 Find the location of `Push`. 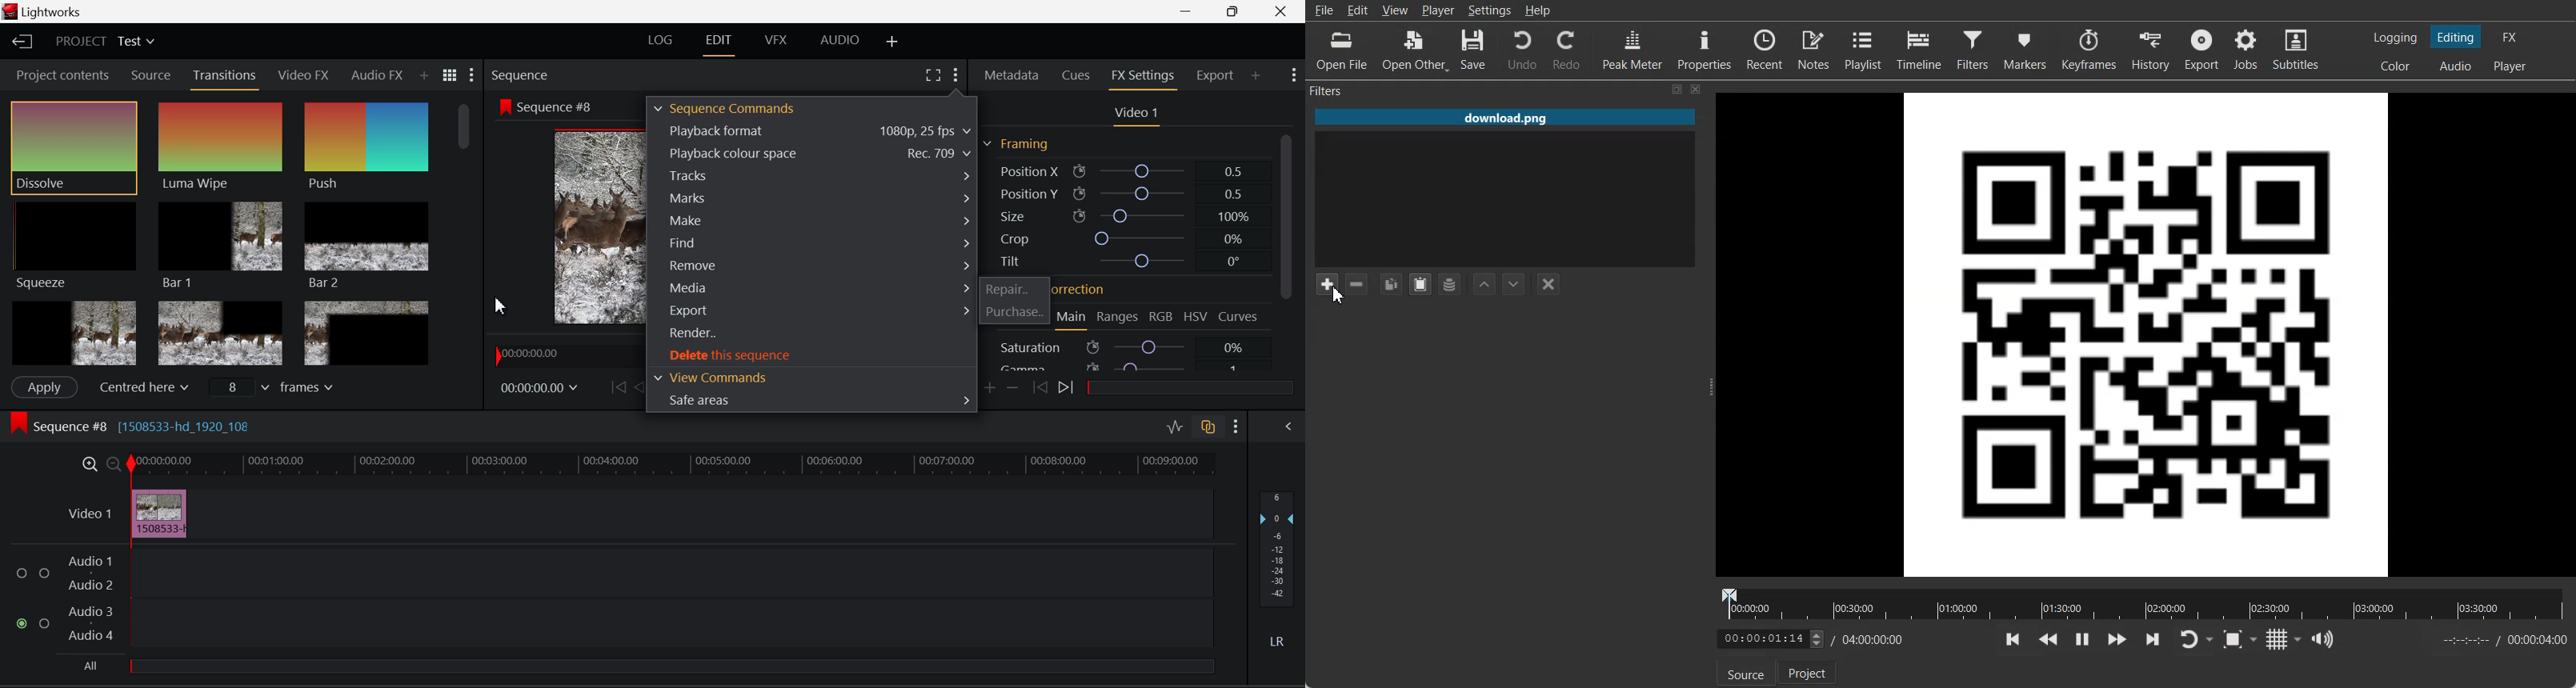

Push is located at coordinates (365, 147).